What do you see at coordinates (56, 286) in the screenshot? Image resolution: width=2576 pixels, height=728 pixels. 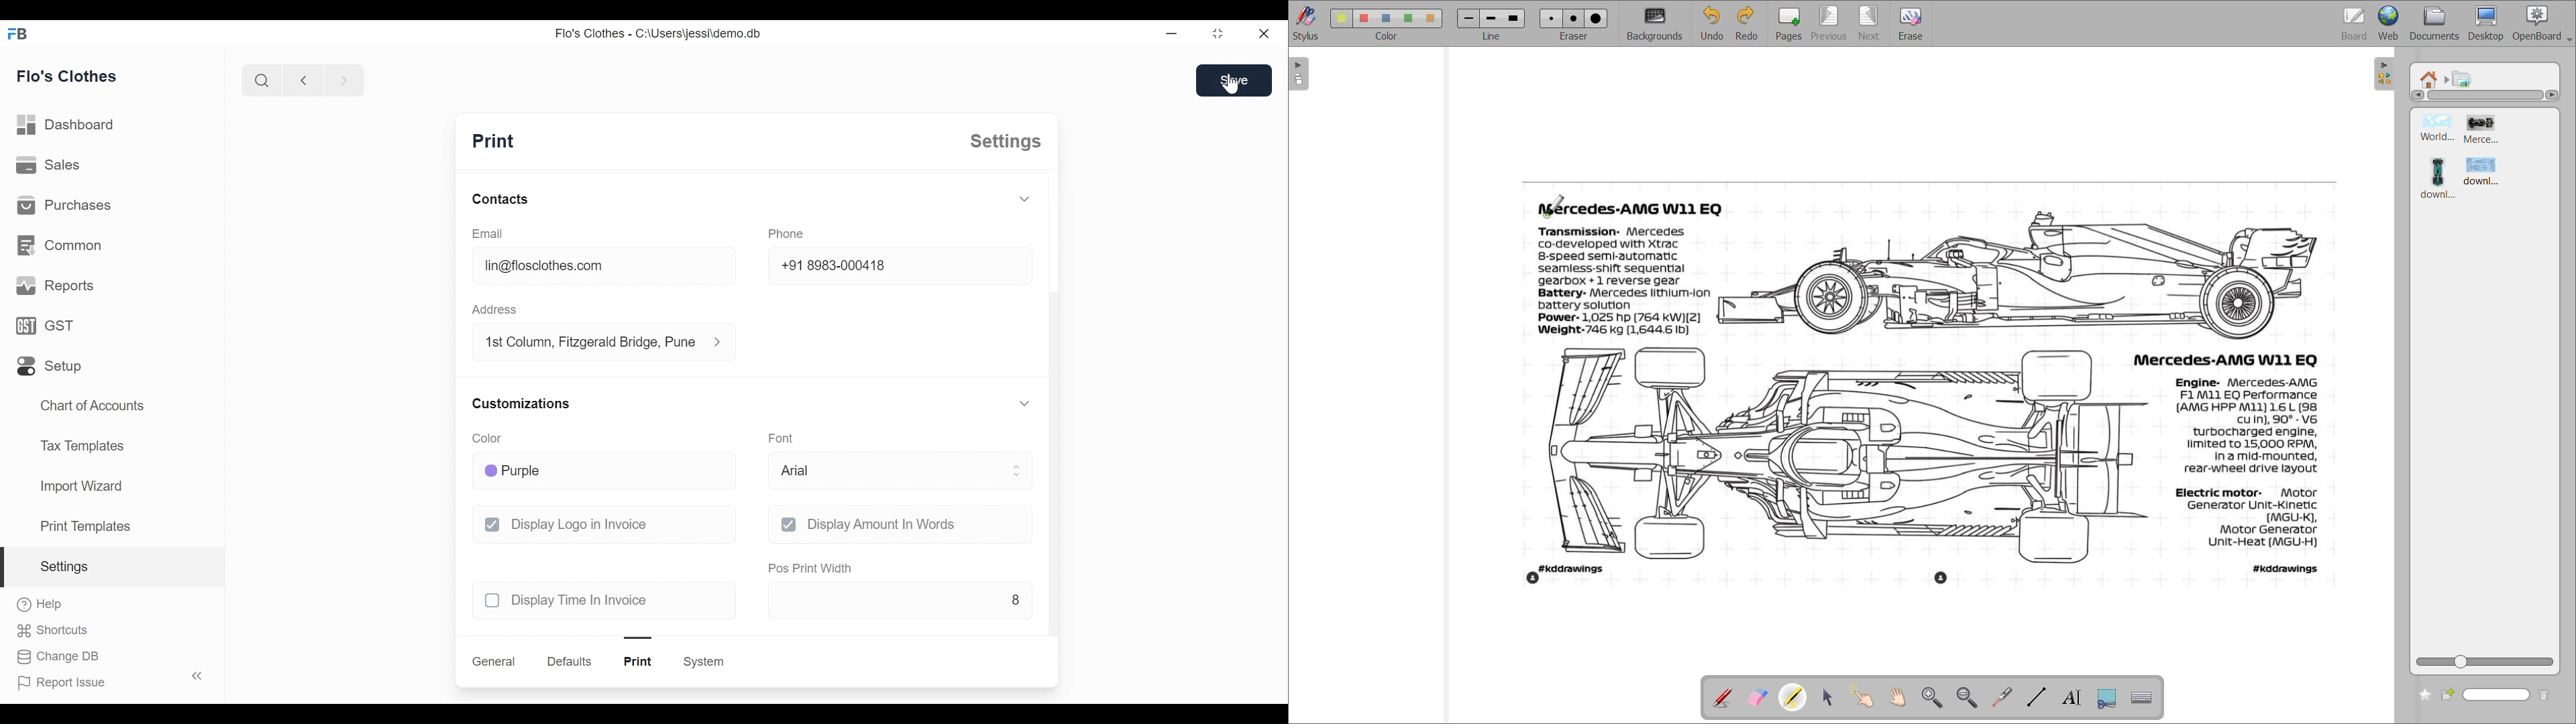 I see `reports` at bounding box center [56, 286].